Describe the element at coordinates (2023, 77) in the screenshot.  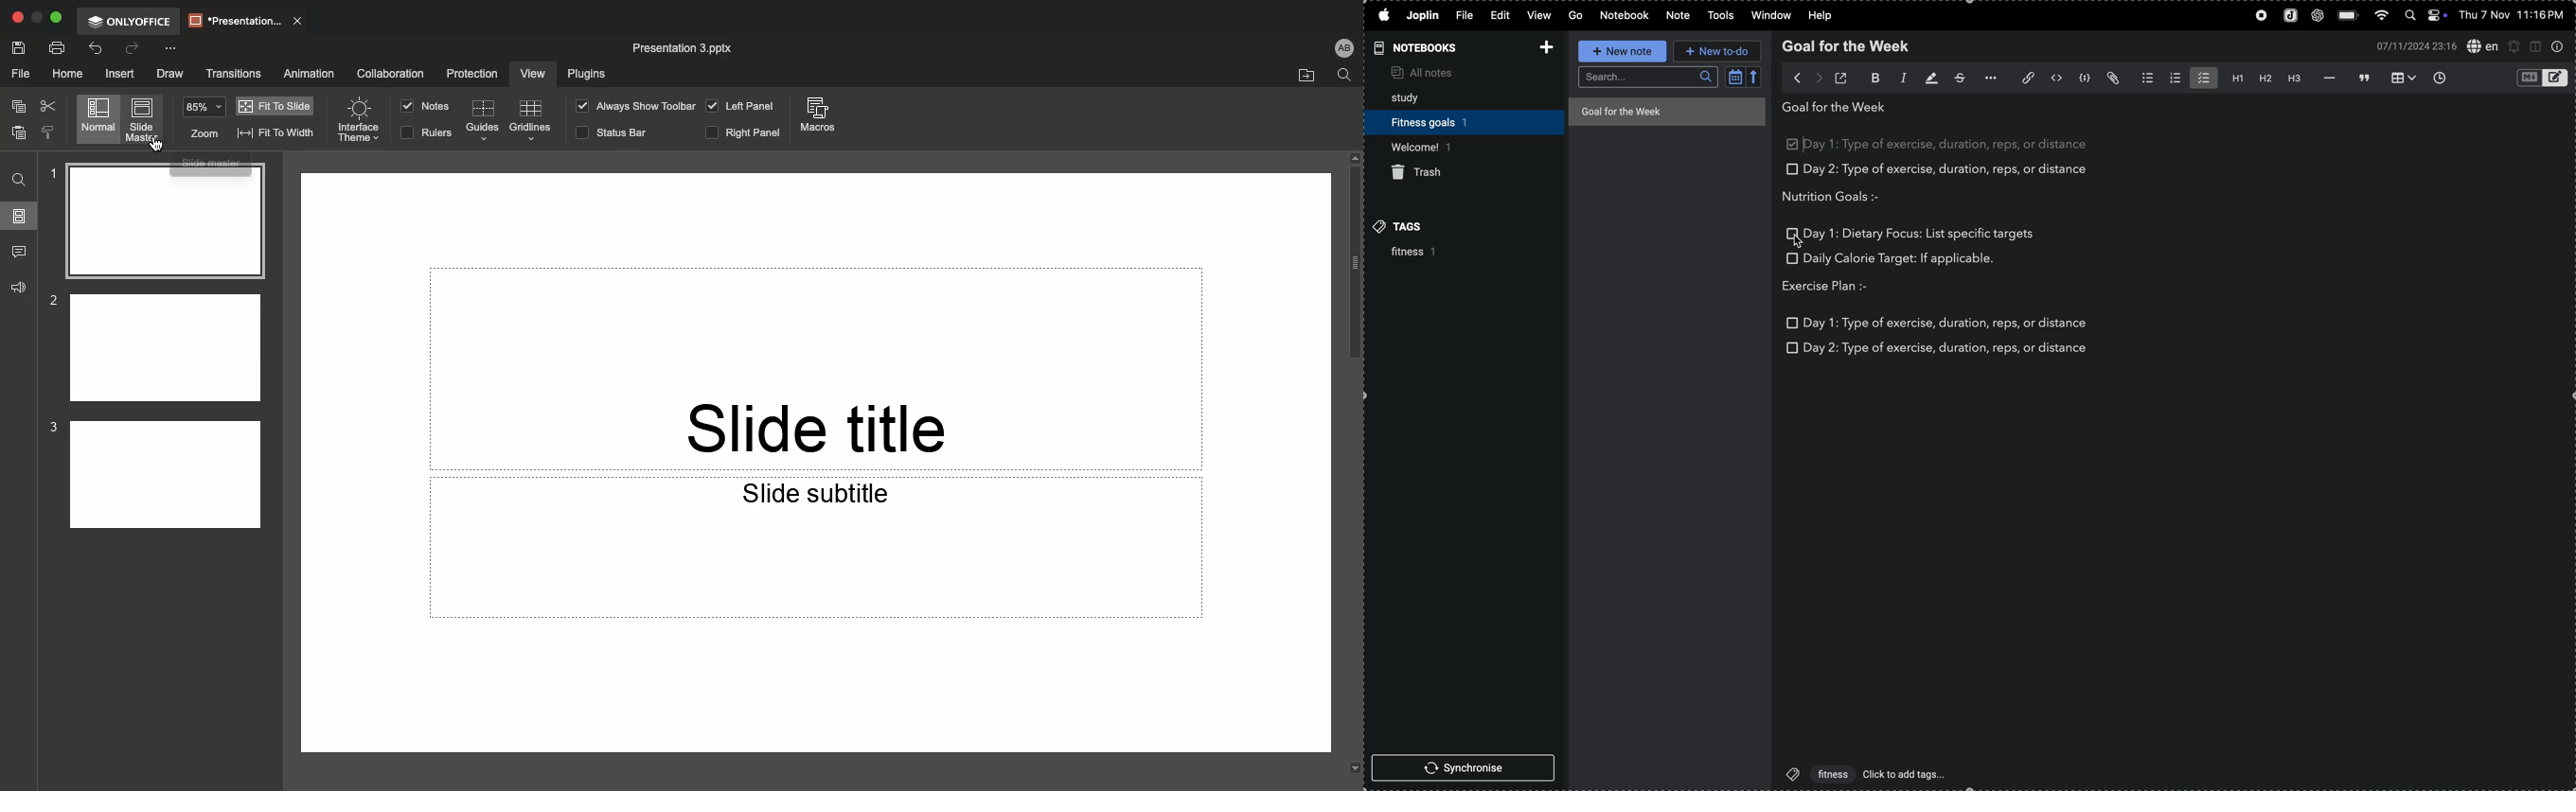
I see `insert edit link` at that location.